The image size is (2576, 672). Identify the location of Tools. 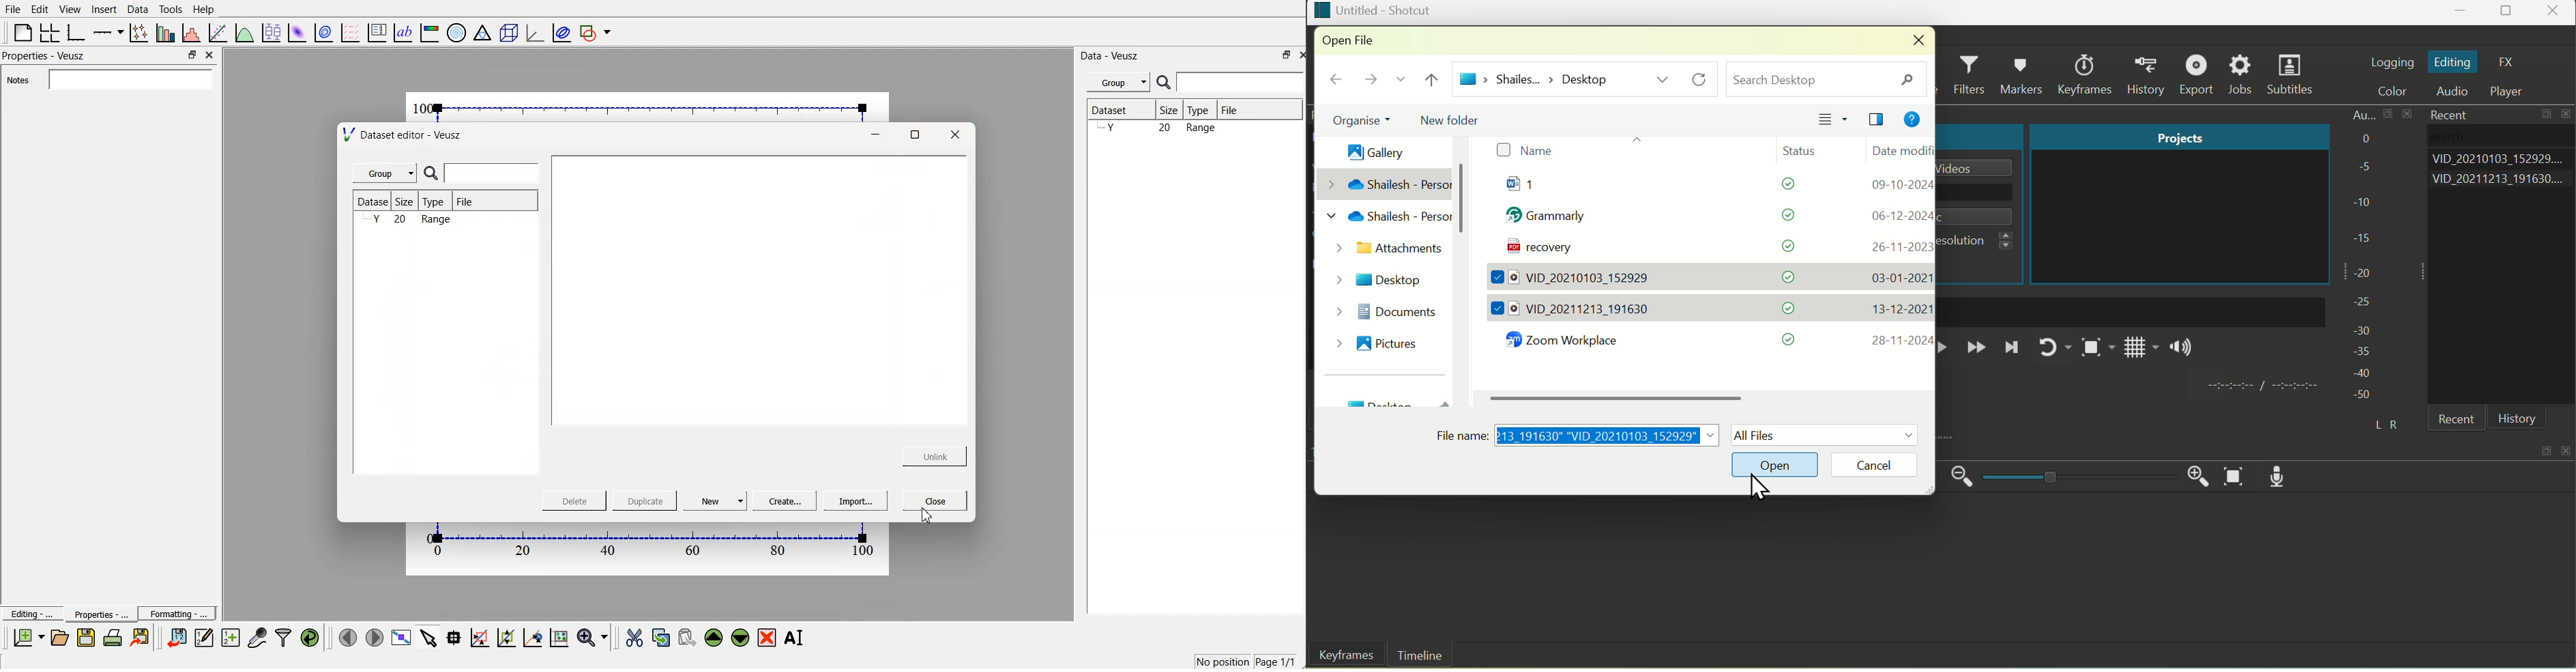
(171, 10).